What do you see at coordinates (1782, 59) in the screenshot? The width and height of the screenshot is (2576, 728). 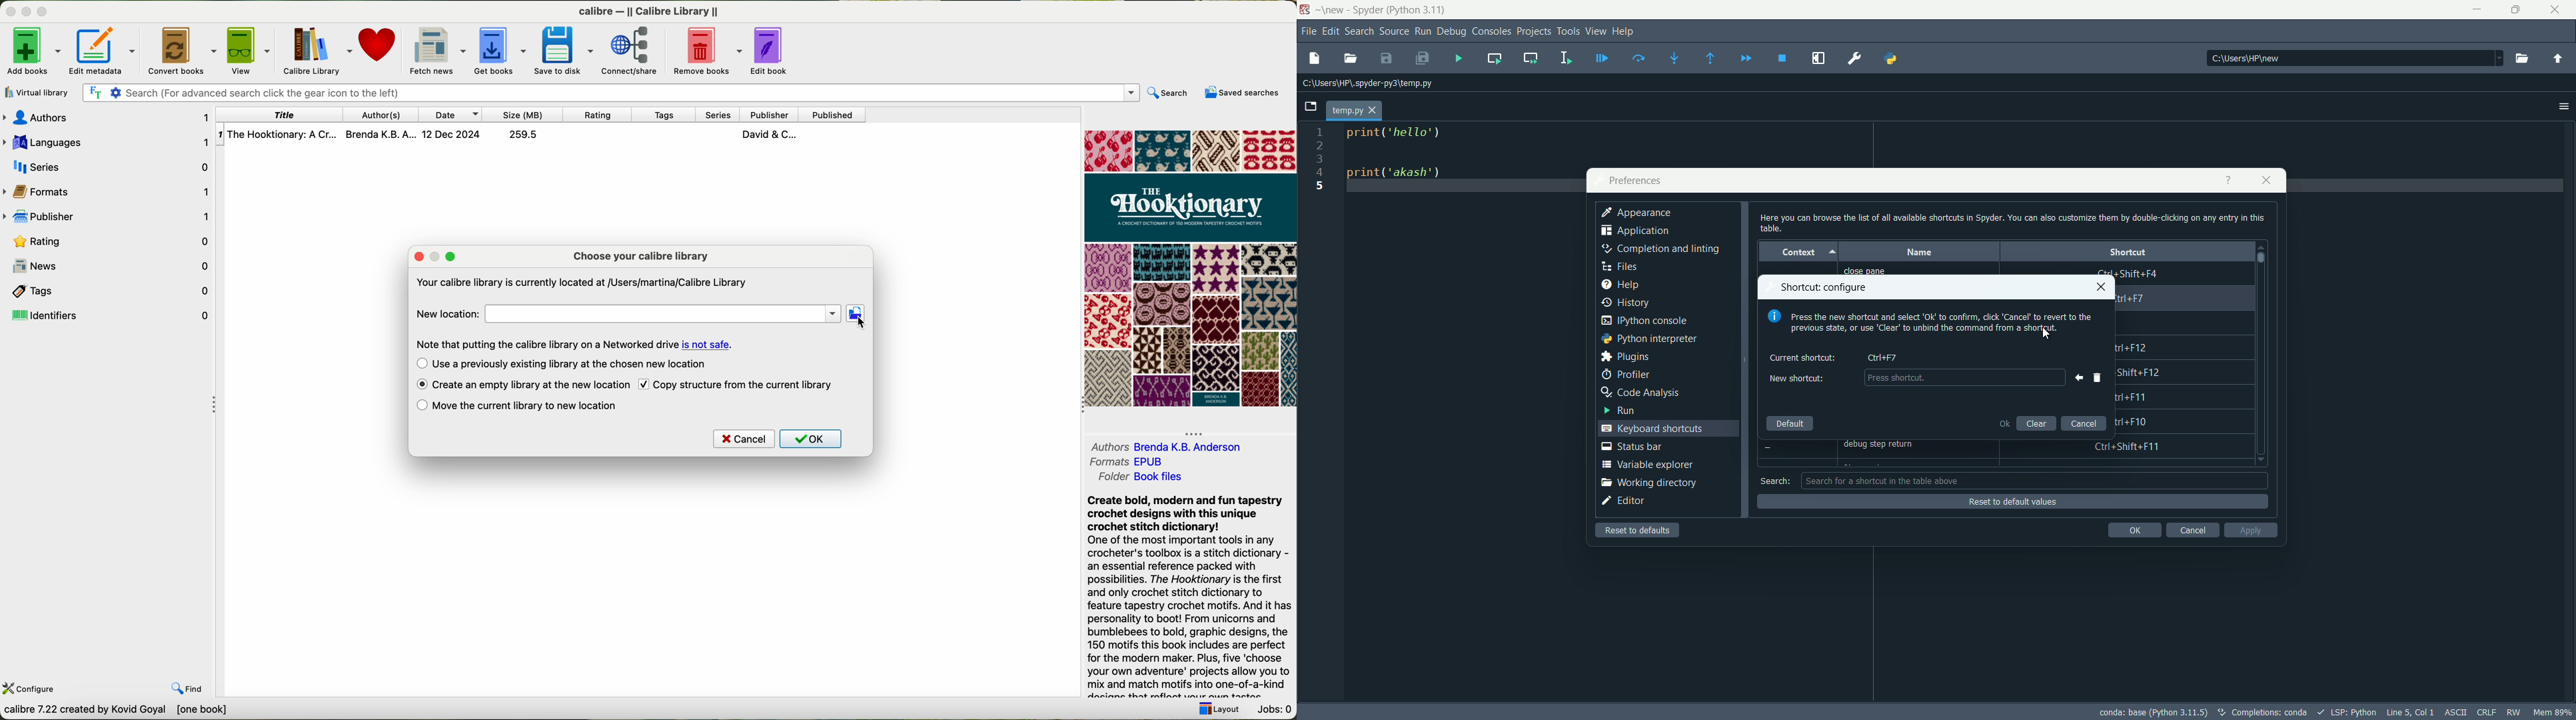 I see `stop debugging` at bounding box center [1782, 59].